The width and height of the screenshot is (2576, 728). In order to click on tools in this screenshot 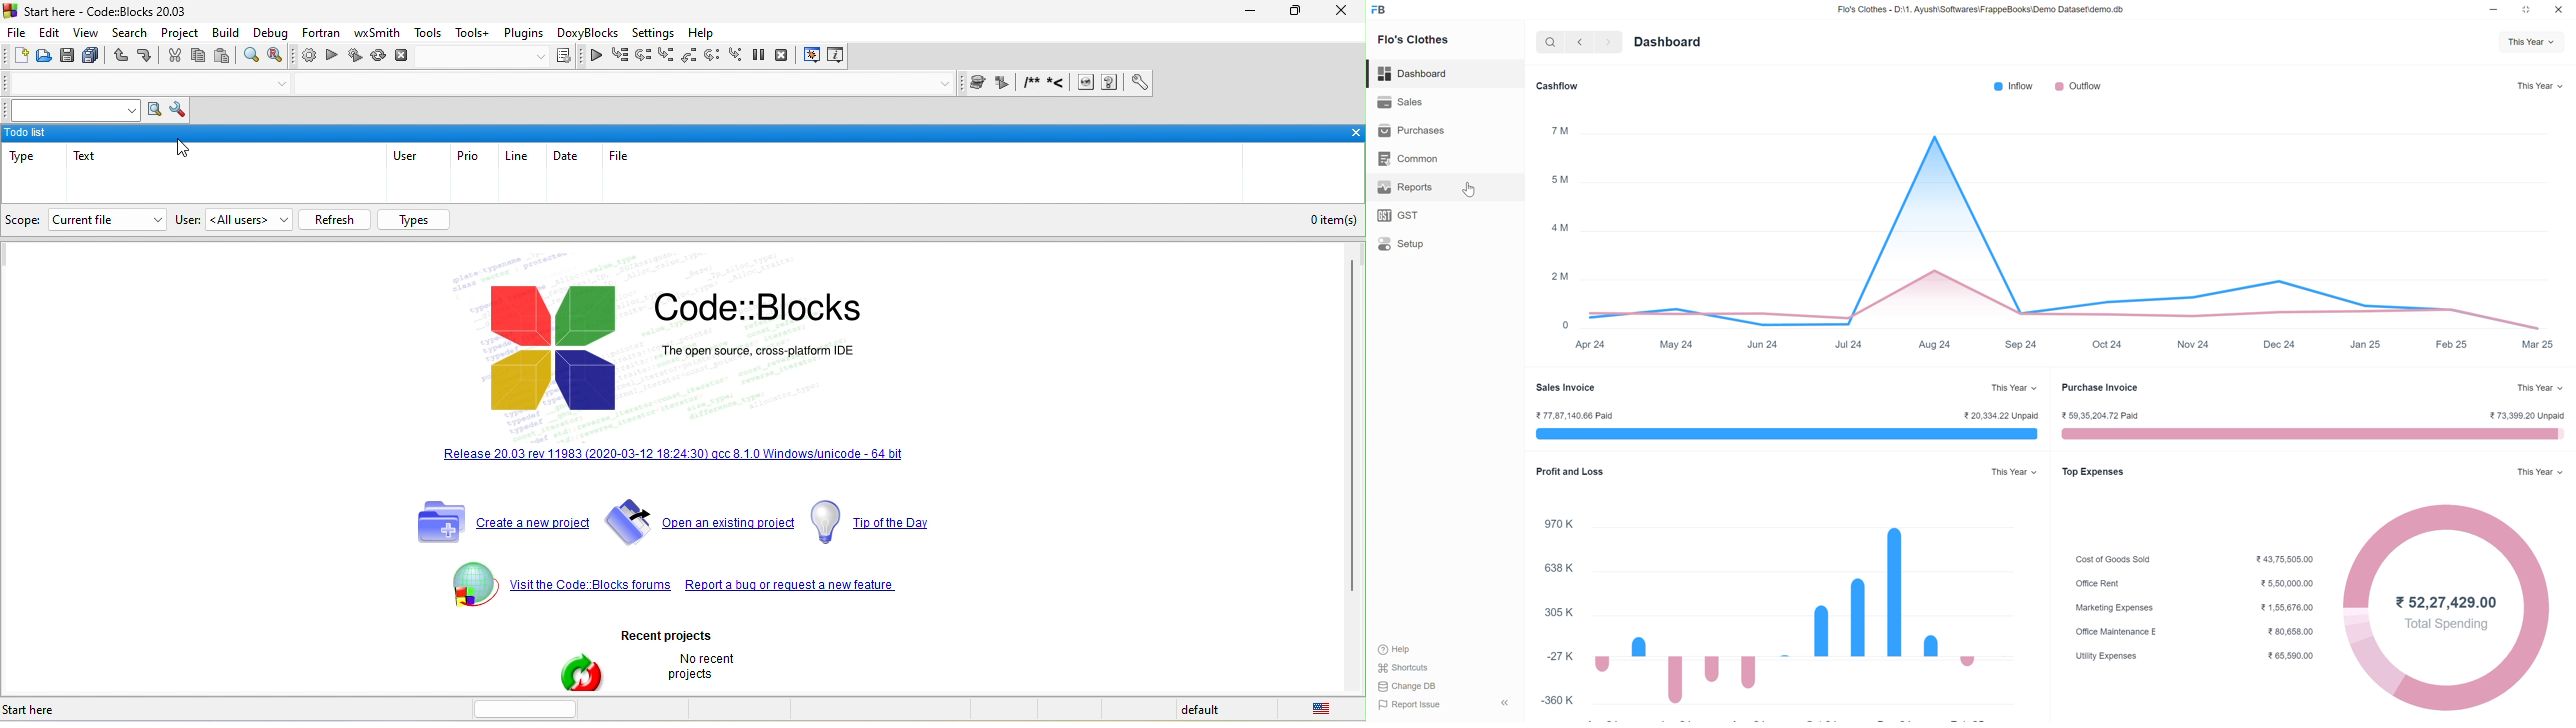, I will do `click(428, 33)`.